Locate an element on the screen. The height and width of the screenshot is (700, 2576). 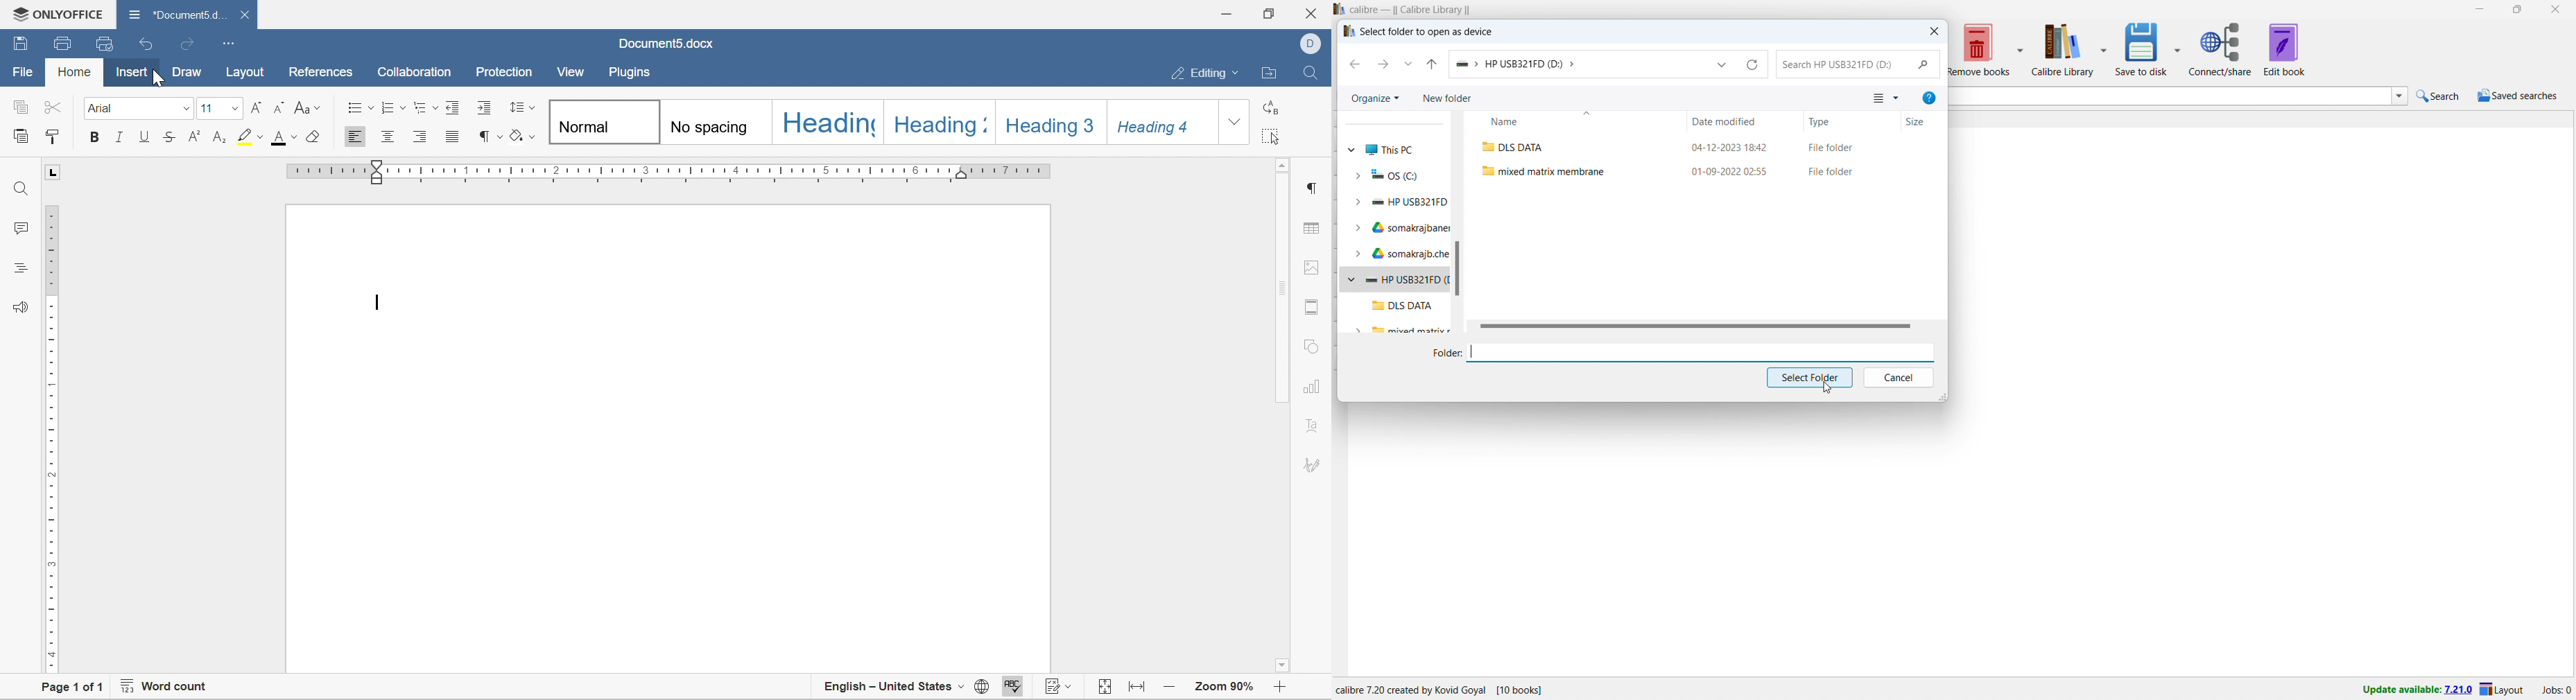
 is located at coordinates (2141, 51).